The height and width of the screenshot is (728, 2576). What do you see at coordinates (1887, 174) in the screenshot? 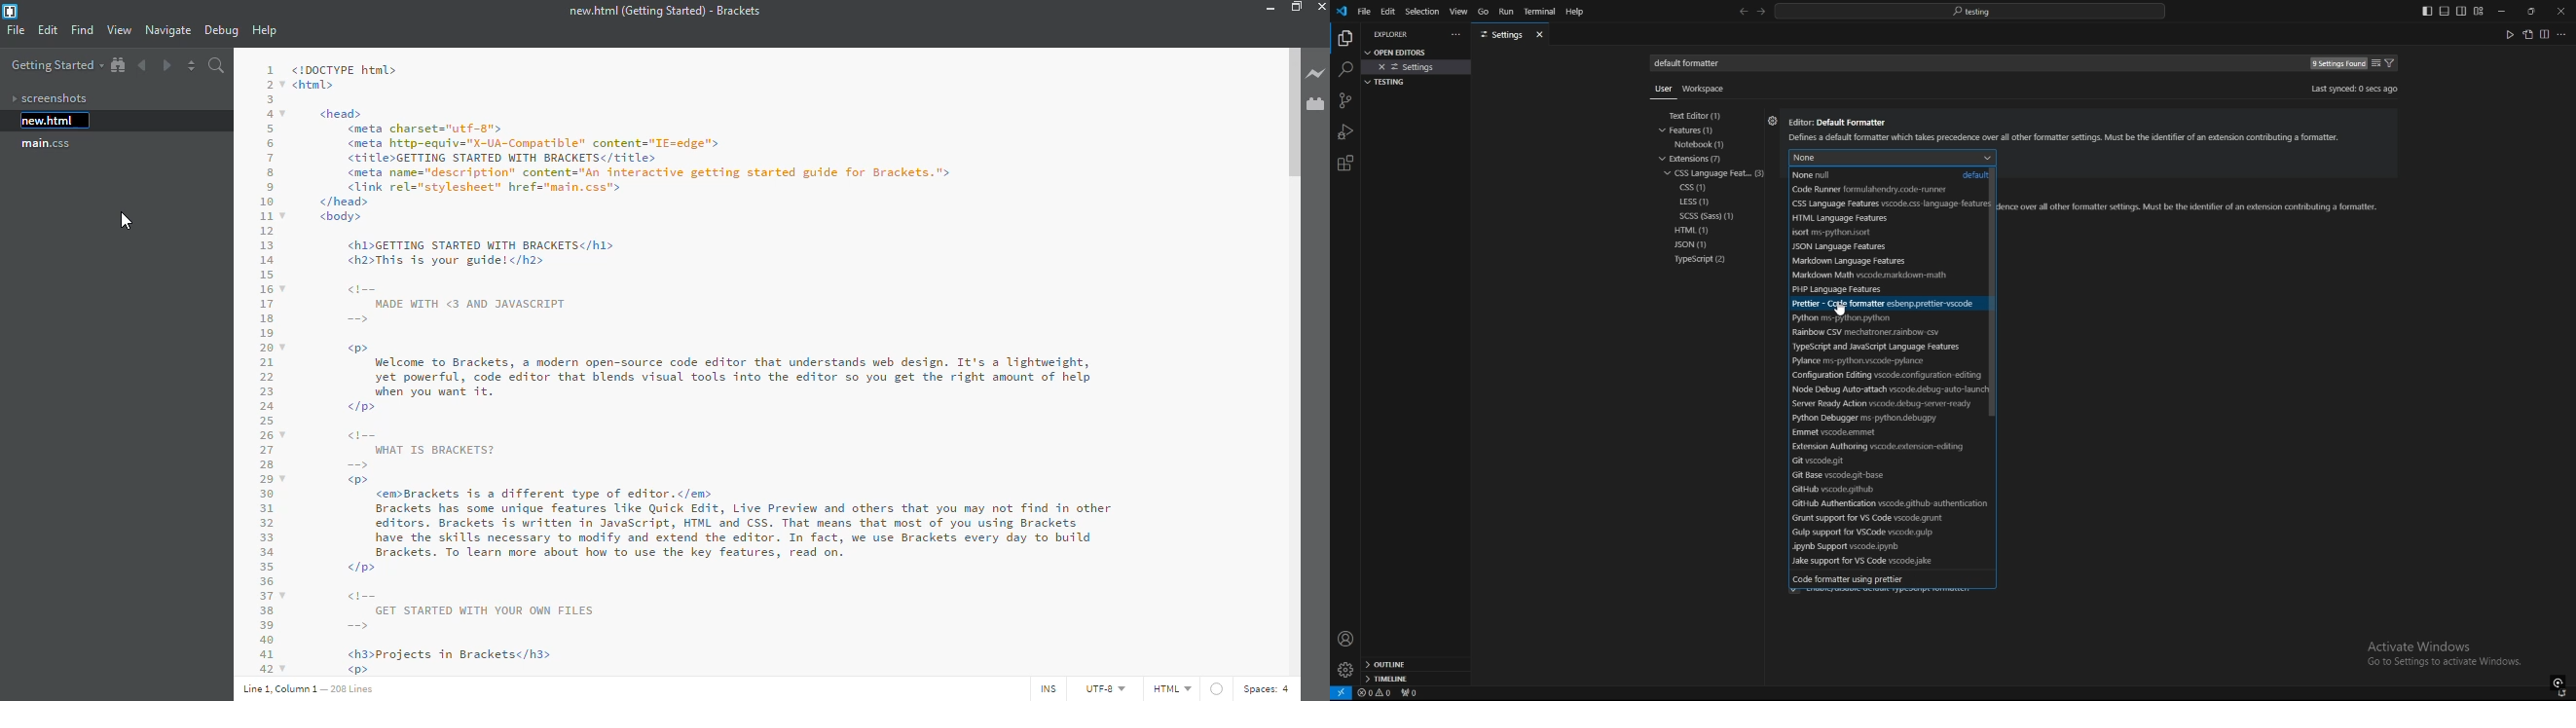
I see `none` at bounding box center [1887, 174].